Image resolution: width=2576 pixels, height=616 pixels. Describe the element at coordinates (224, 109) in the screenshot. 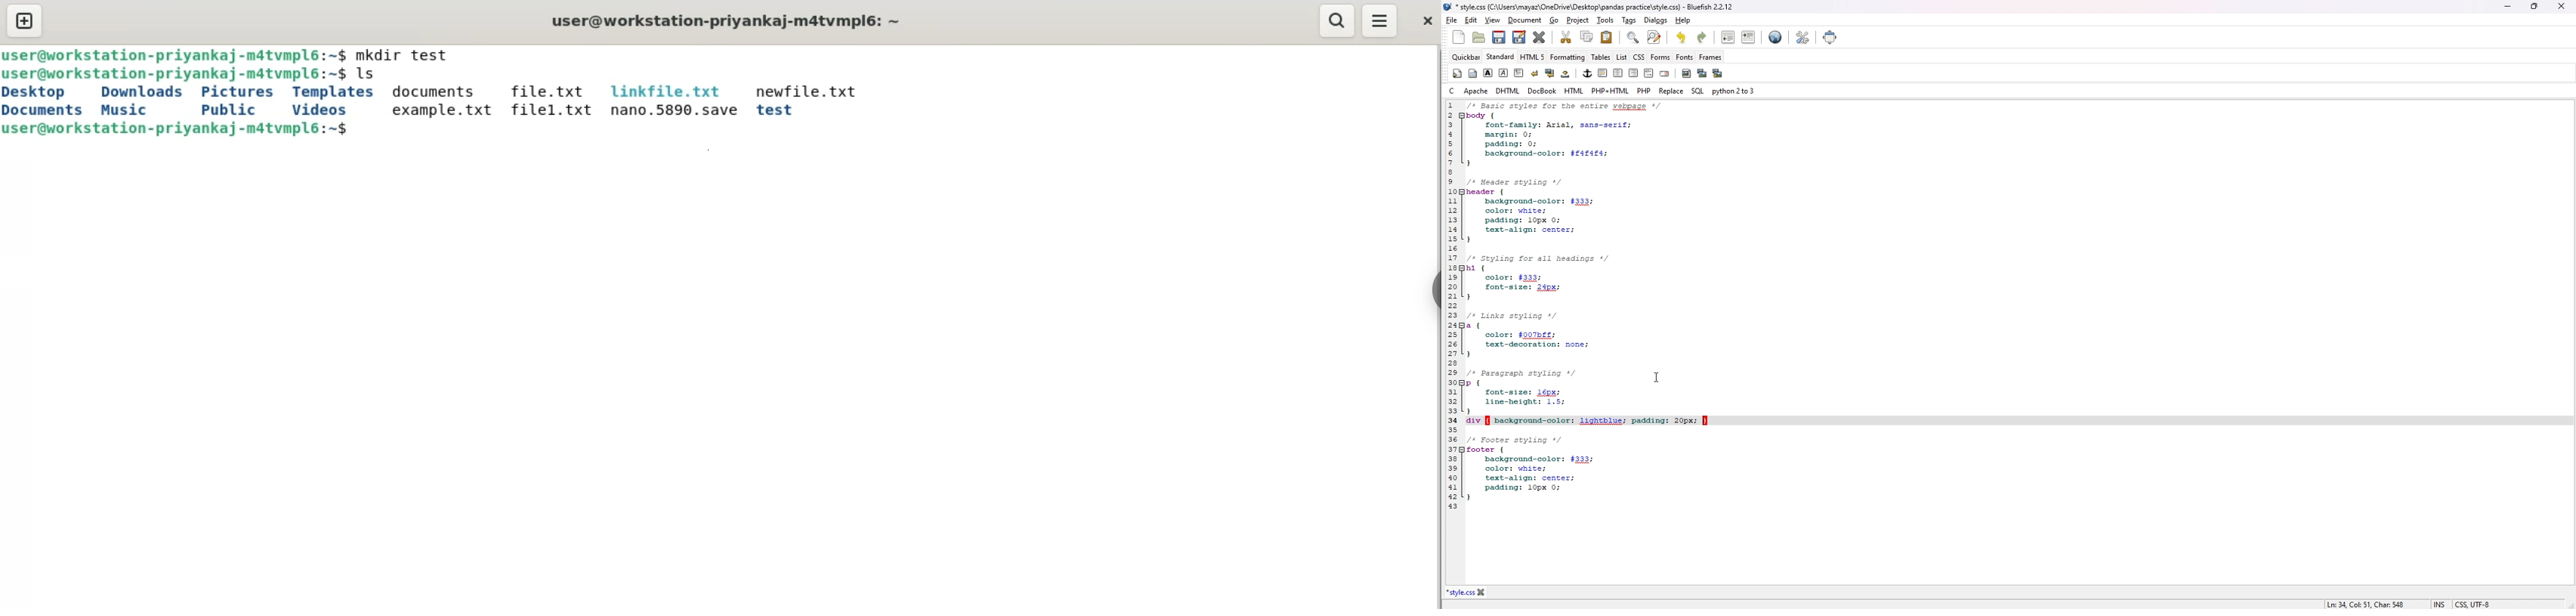

I see `public` at that location.